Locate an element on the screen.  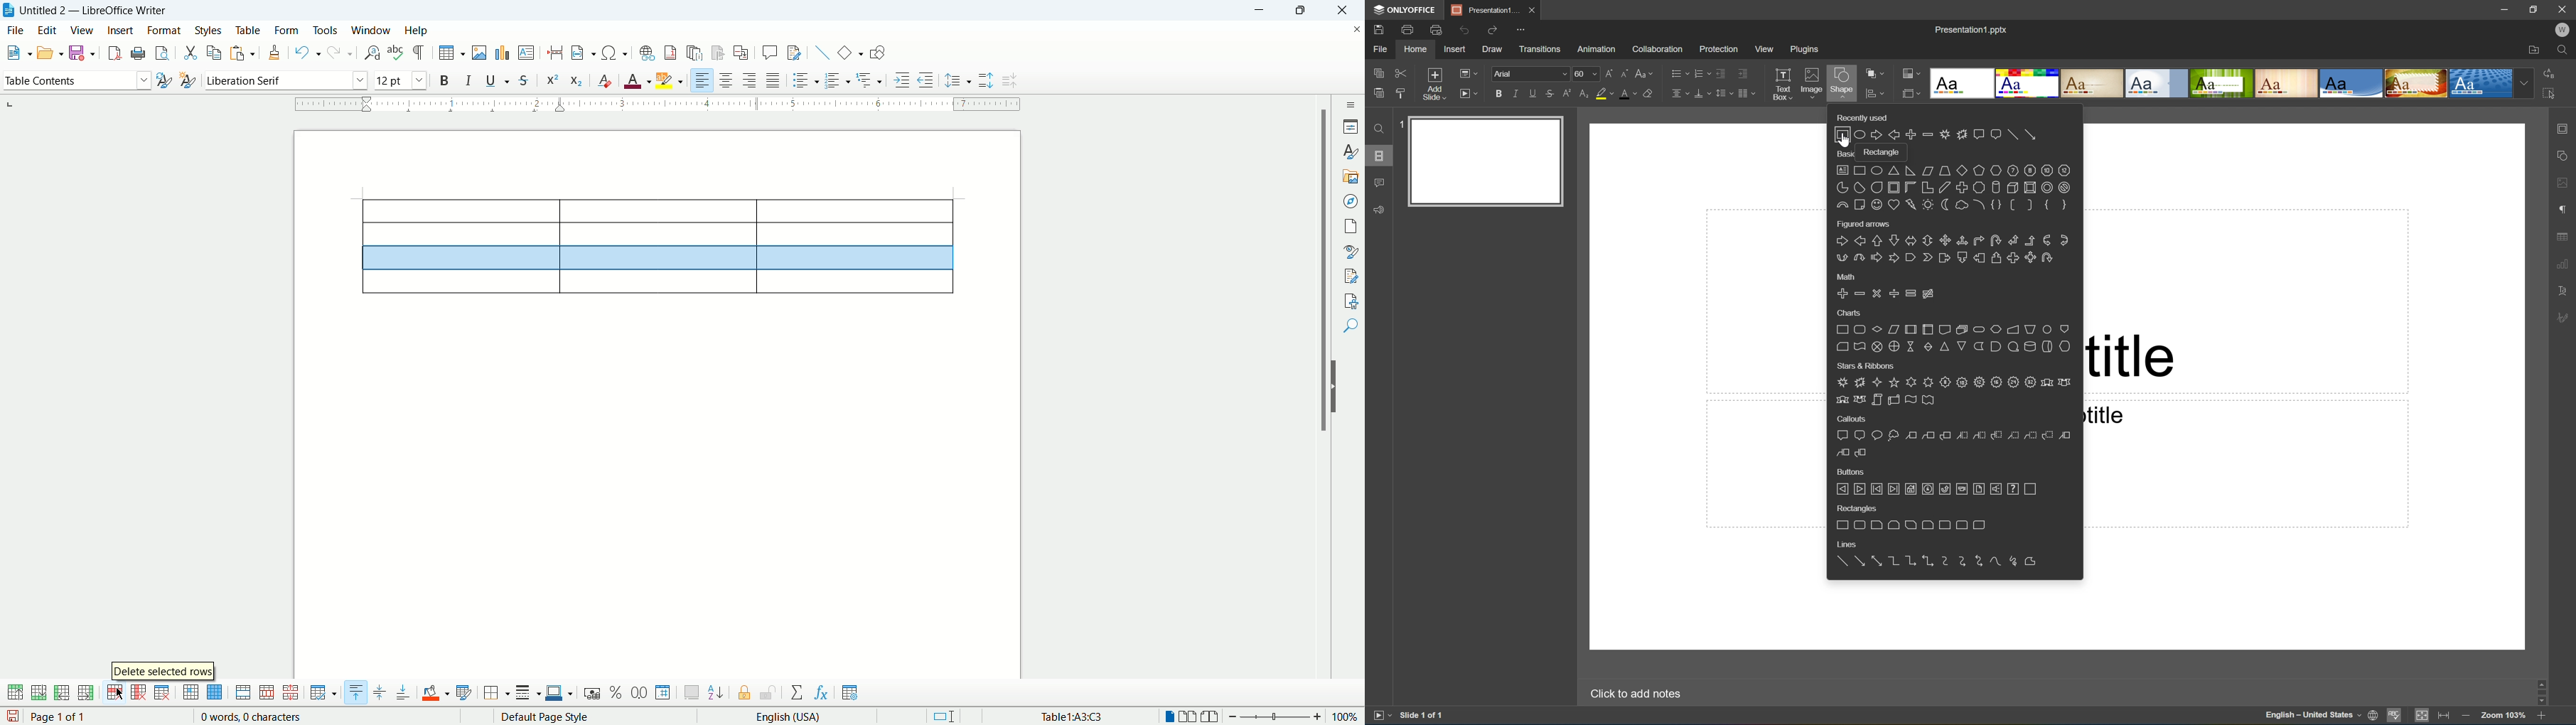
Change slide layout is located at coordinates (1469, 72).